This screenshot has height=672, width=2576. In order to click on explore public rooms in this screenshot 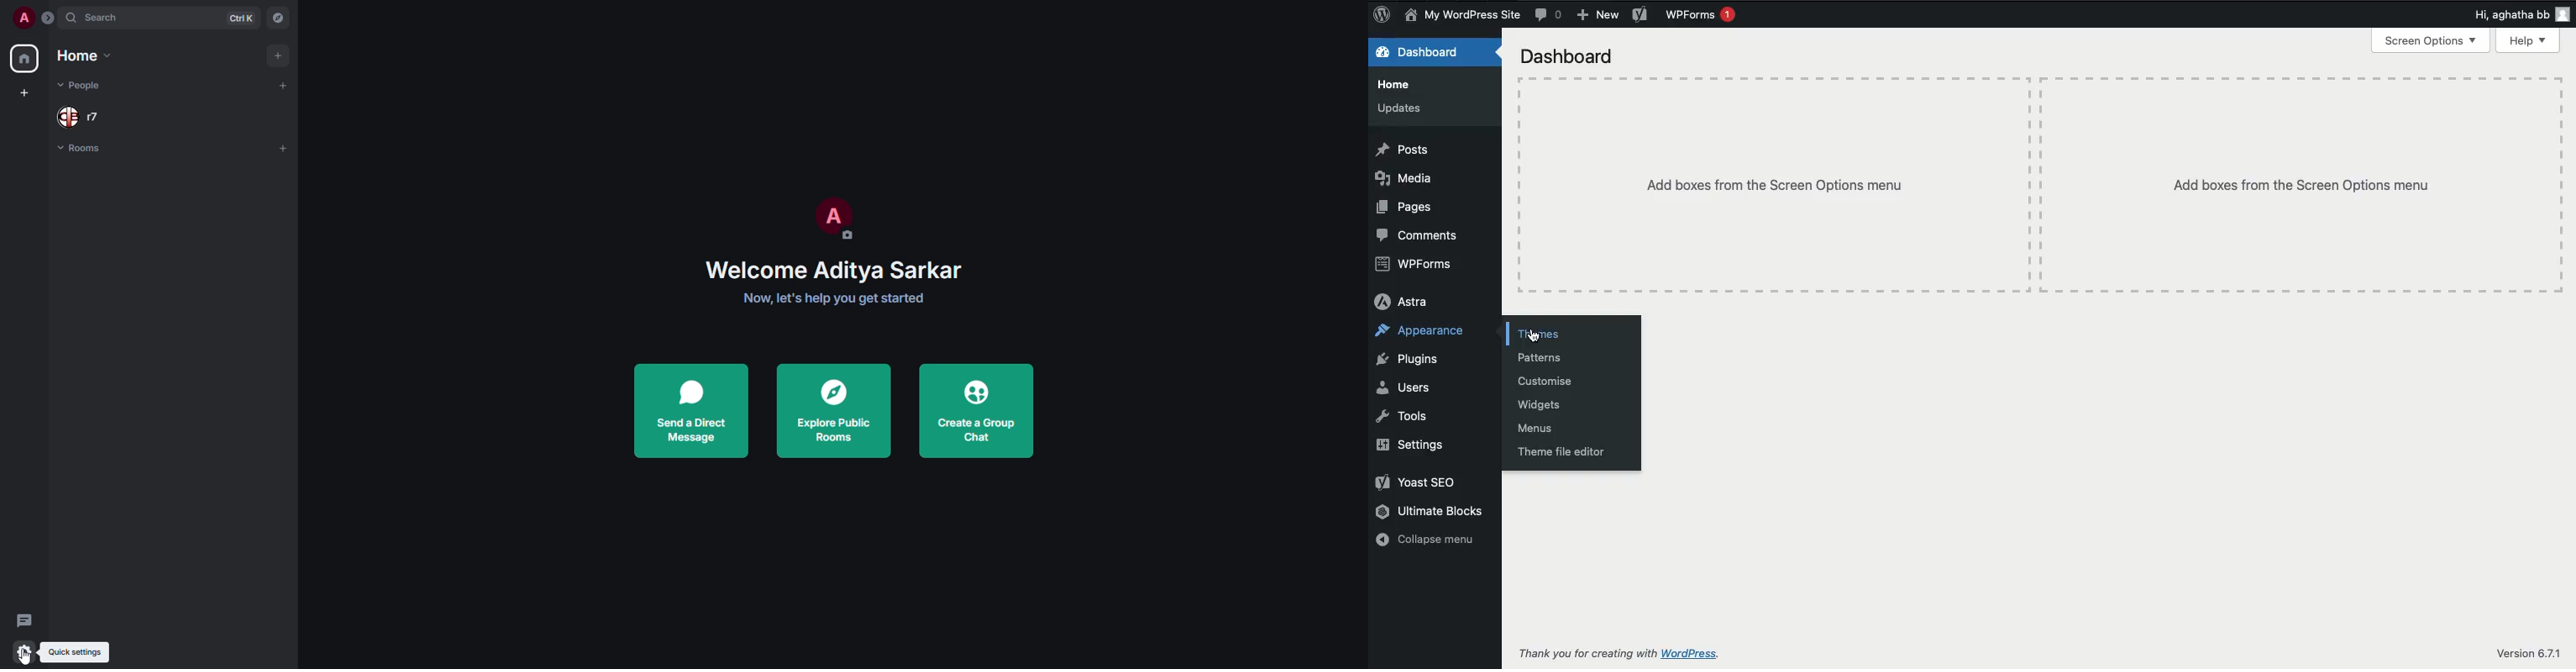, I will do `click(831, 412)`.